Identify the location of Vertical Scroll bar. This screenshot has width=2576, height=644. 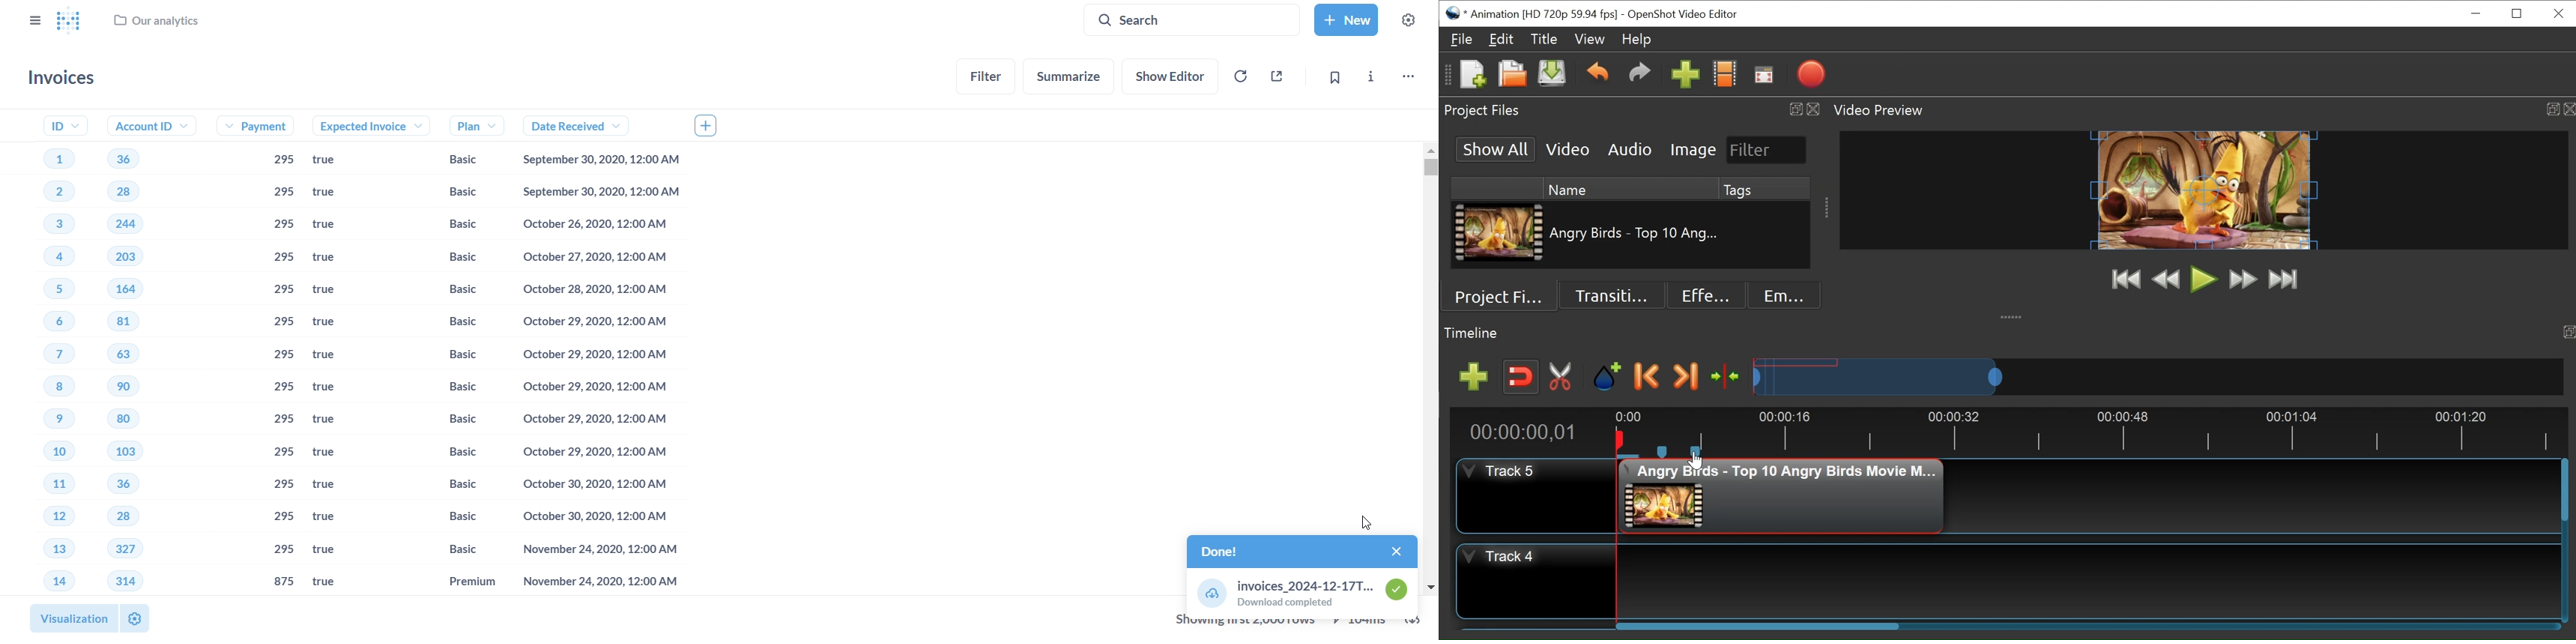
(2564, 492).